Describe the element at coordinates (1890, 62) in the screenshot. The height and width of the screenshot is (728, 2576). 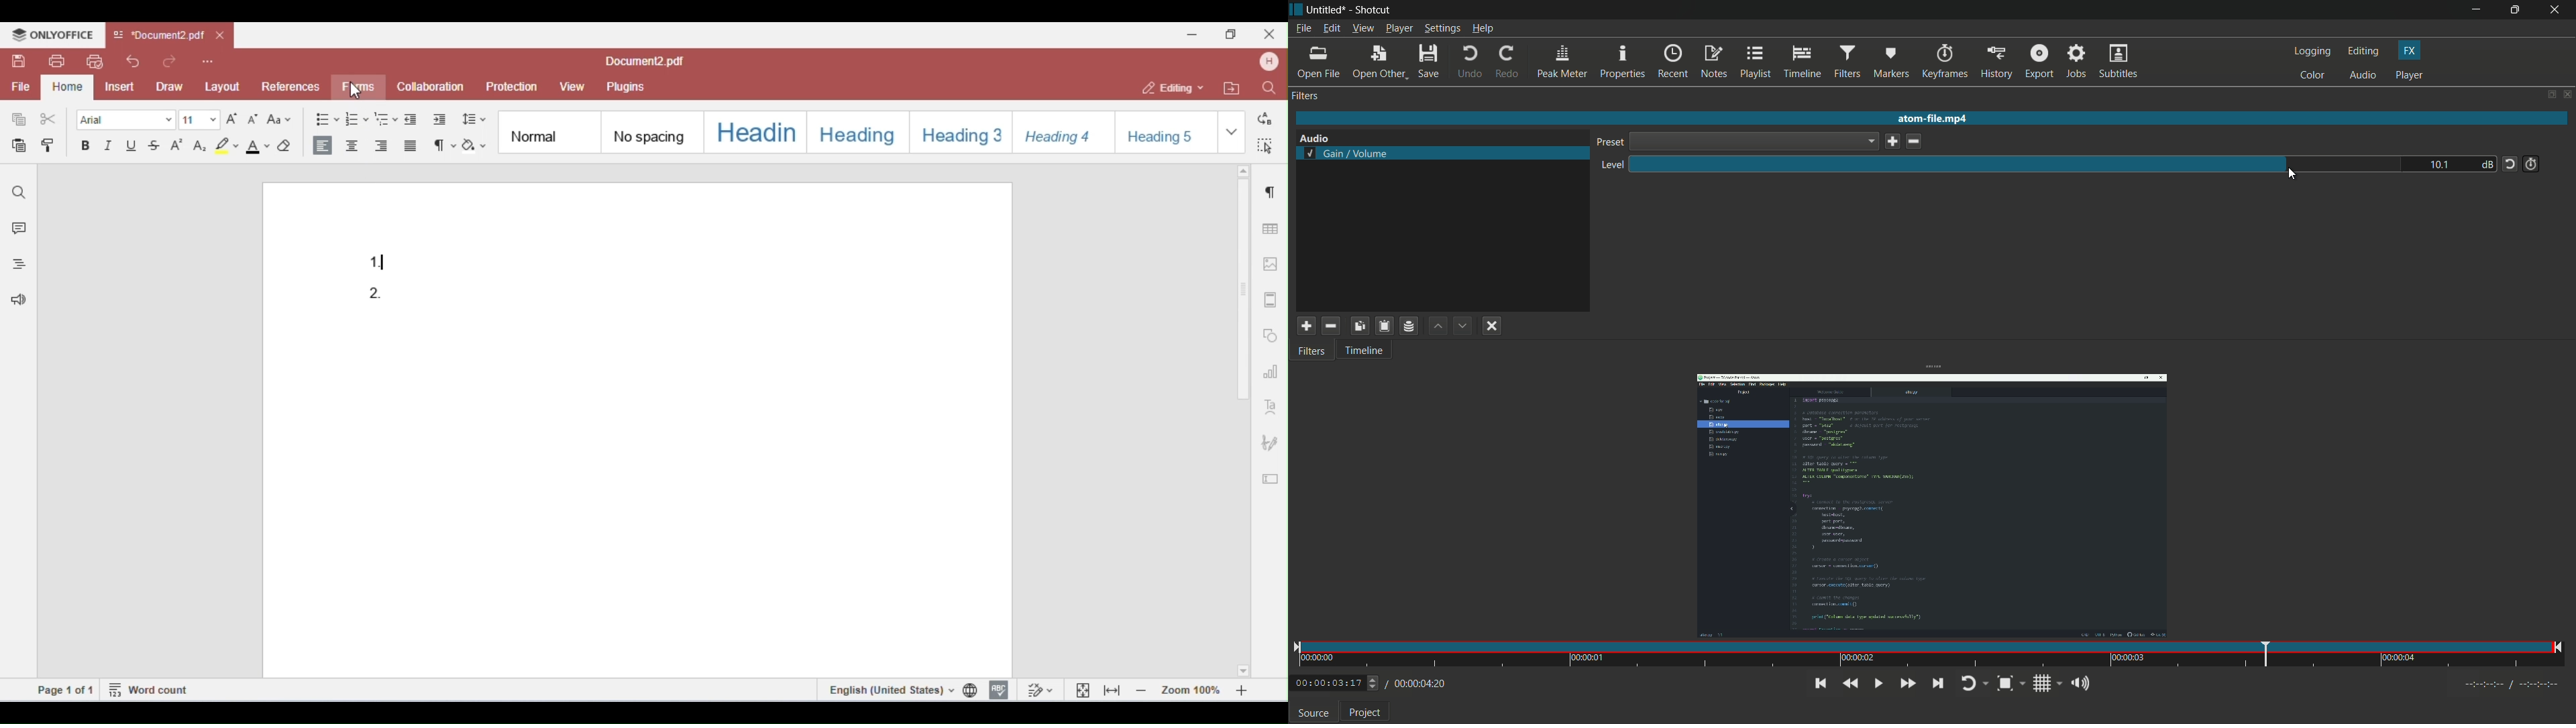
I see `markers` at that location.